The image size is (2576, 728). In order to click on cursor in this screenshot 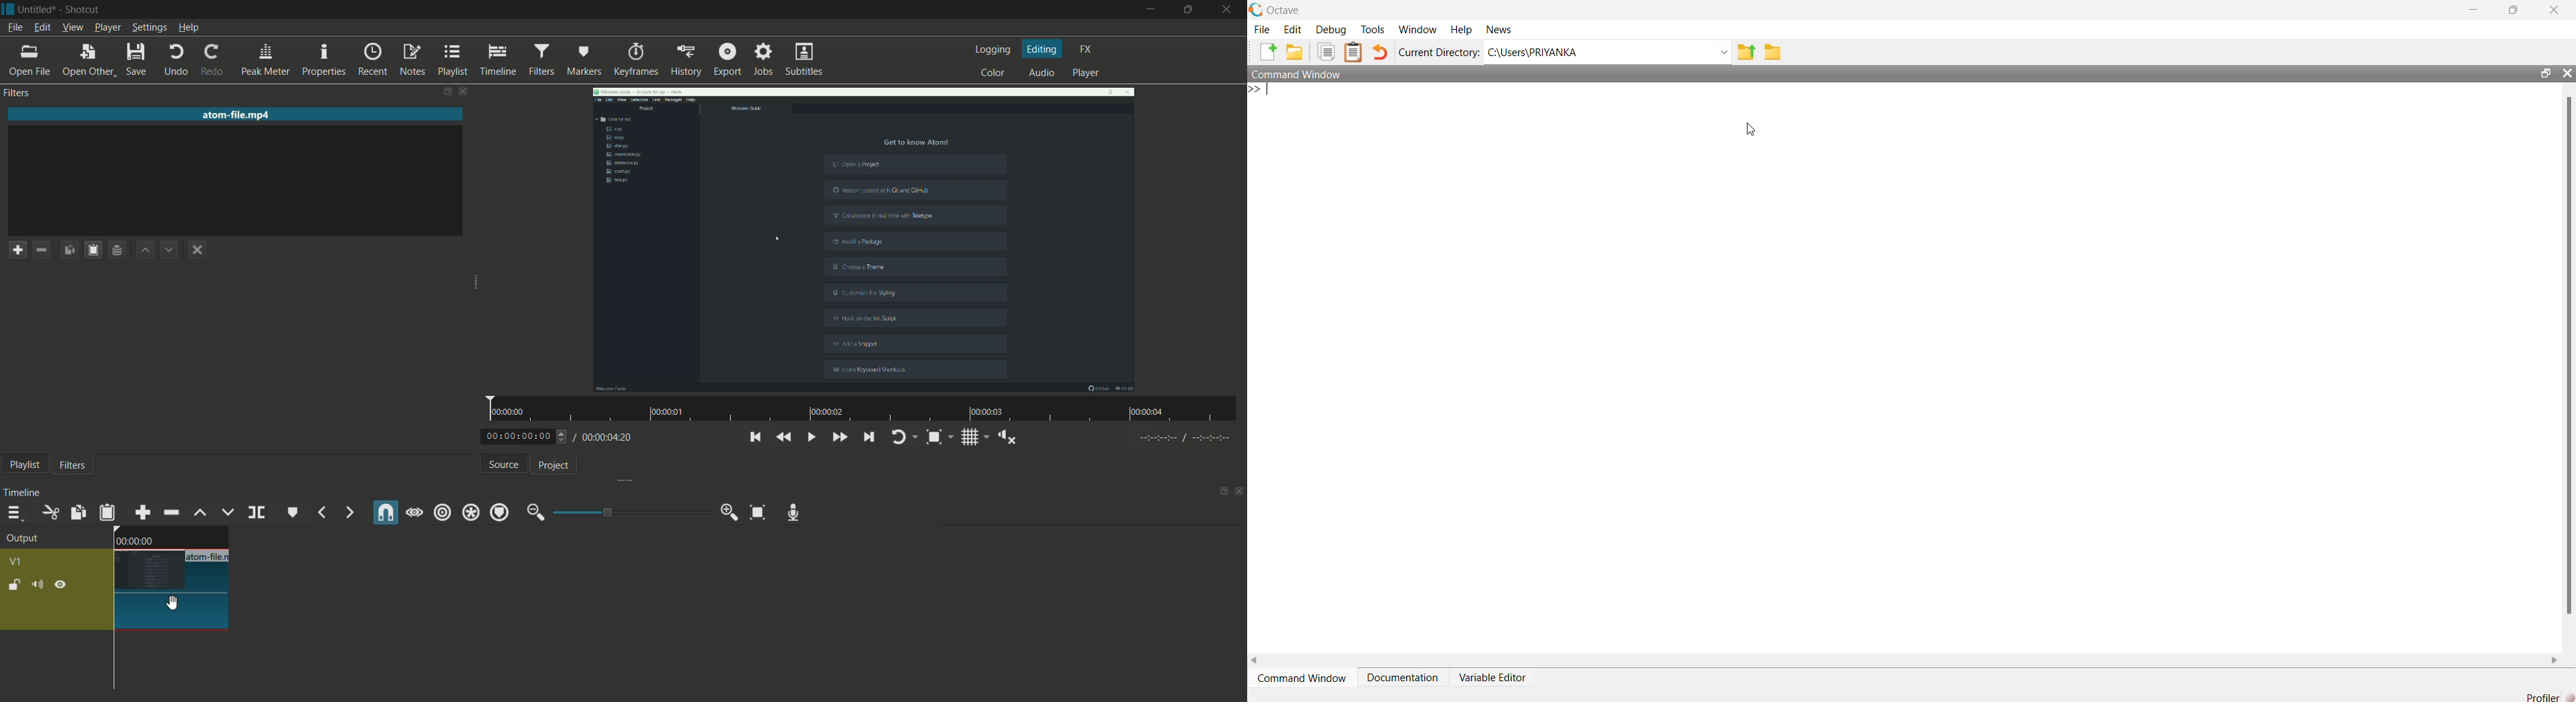, I will do `click(1750, 129)`.